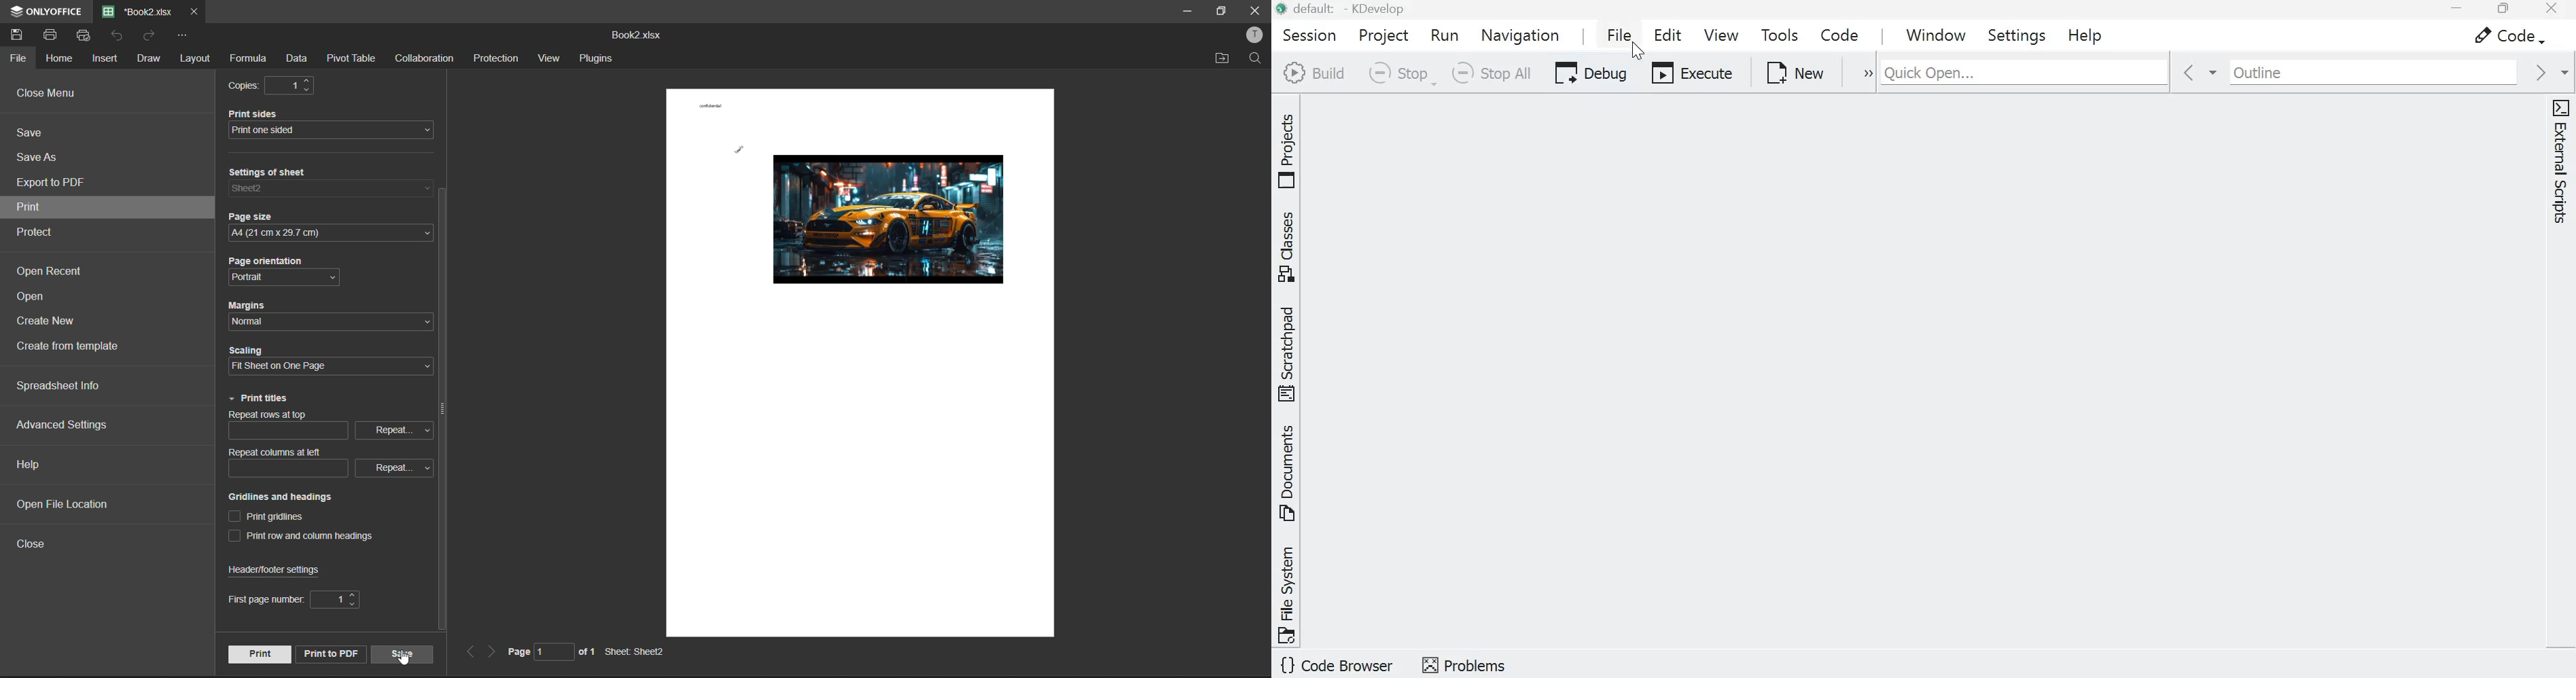 This screenshot has width=2576, height=700. I want to click on save as, so click(40, 158).